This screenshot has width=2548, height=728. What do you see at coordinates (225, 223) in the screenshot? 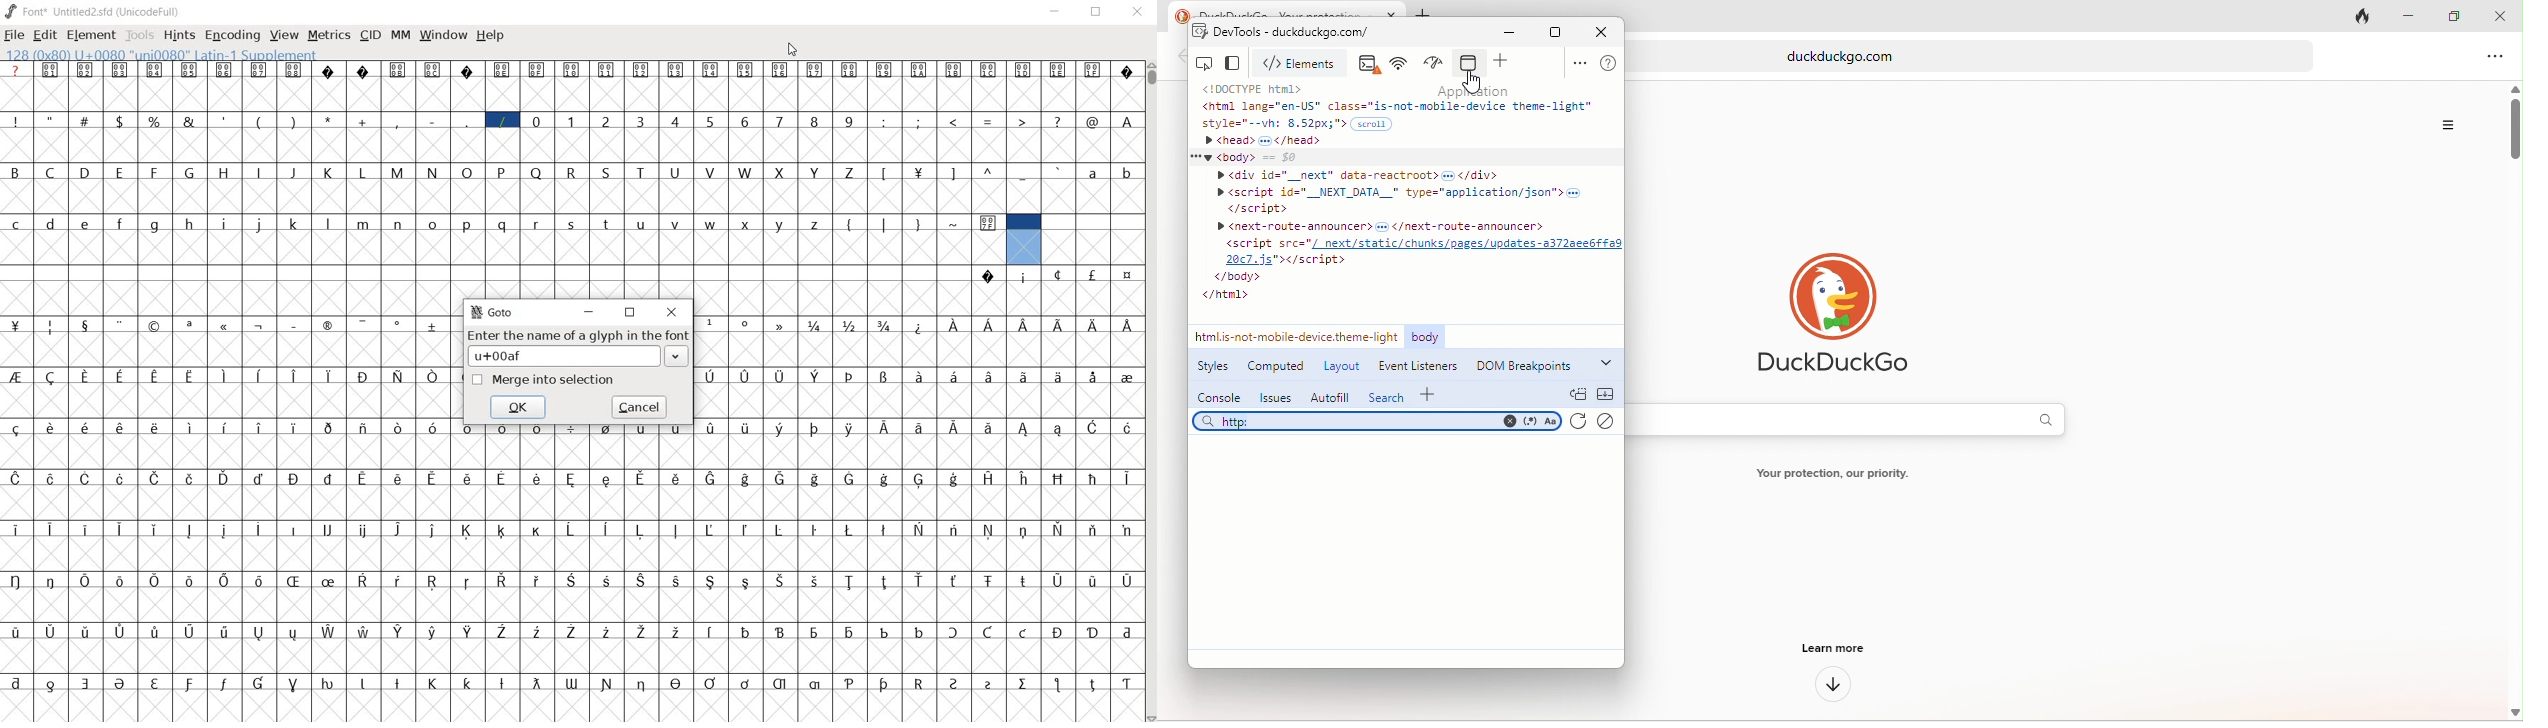
I see `i` at bounding box center [225, 223].